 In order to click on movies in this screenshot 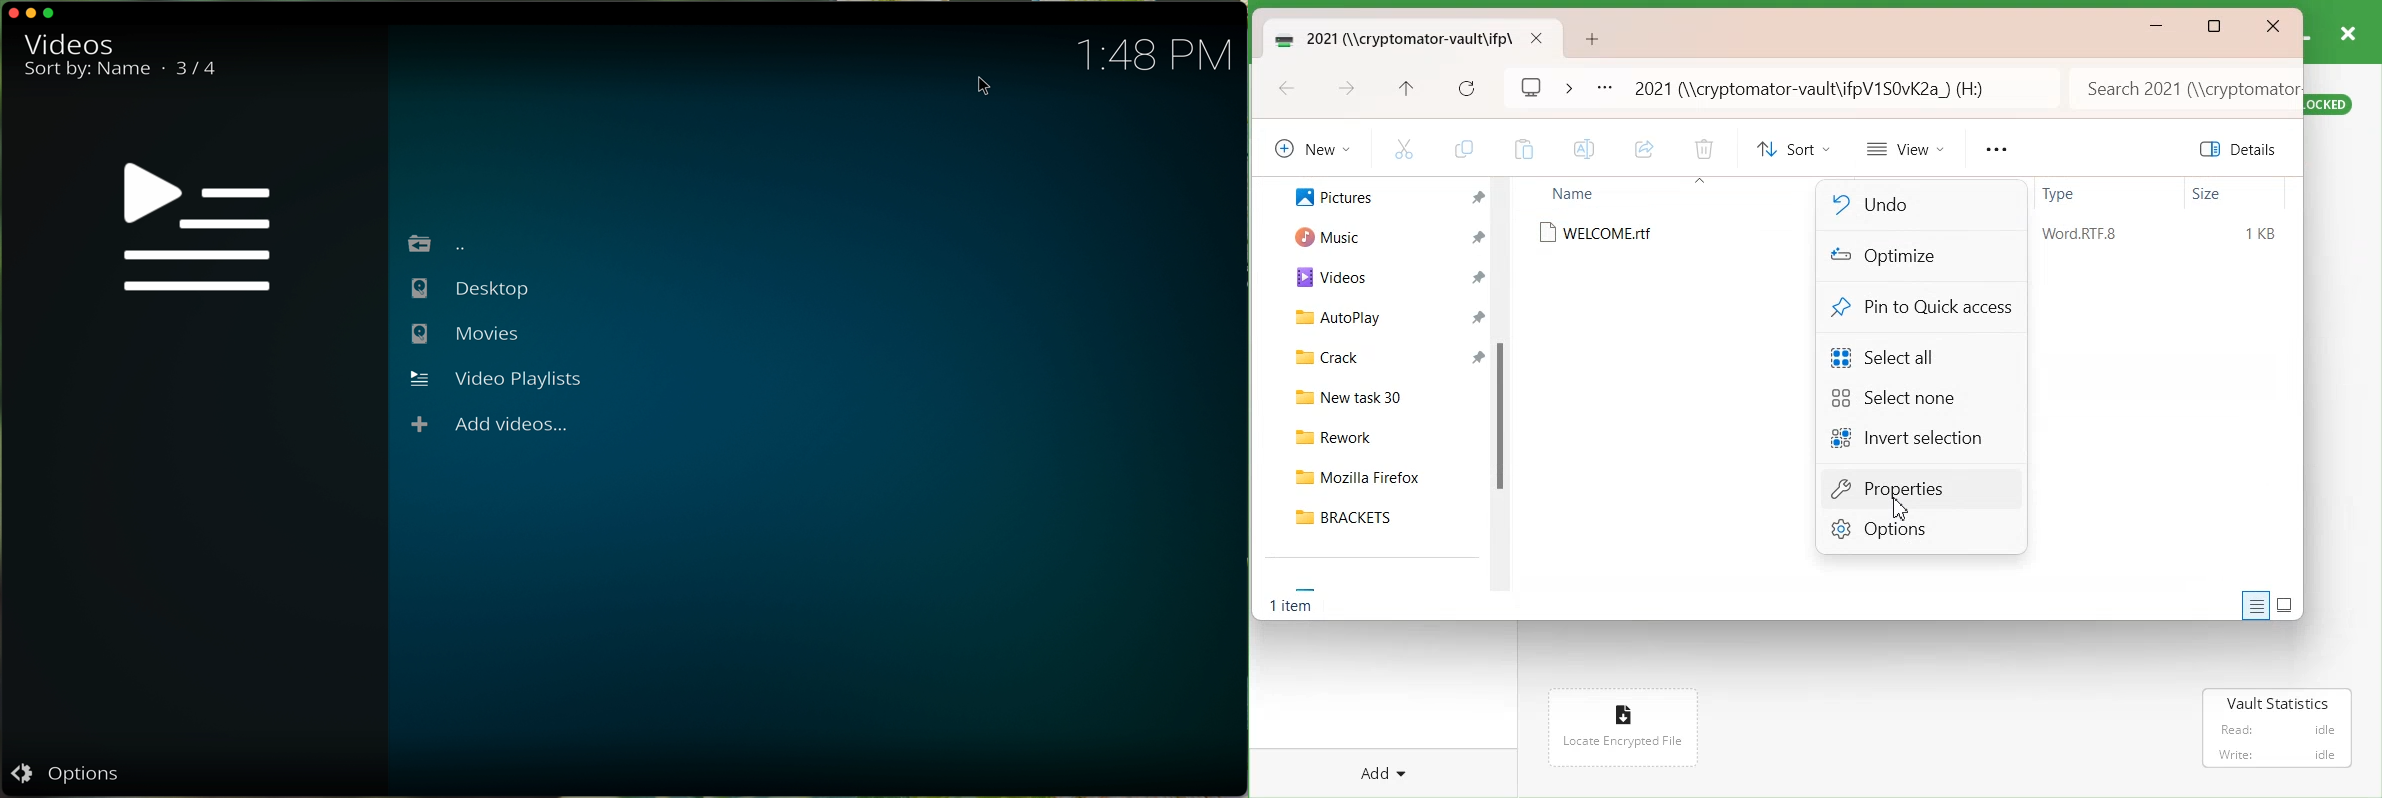, I will do `click(472, 332)`.